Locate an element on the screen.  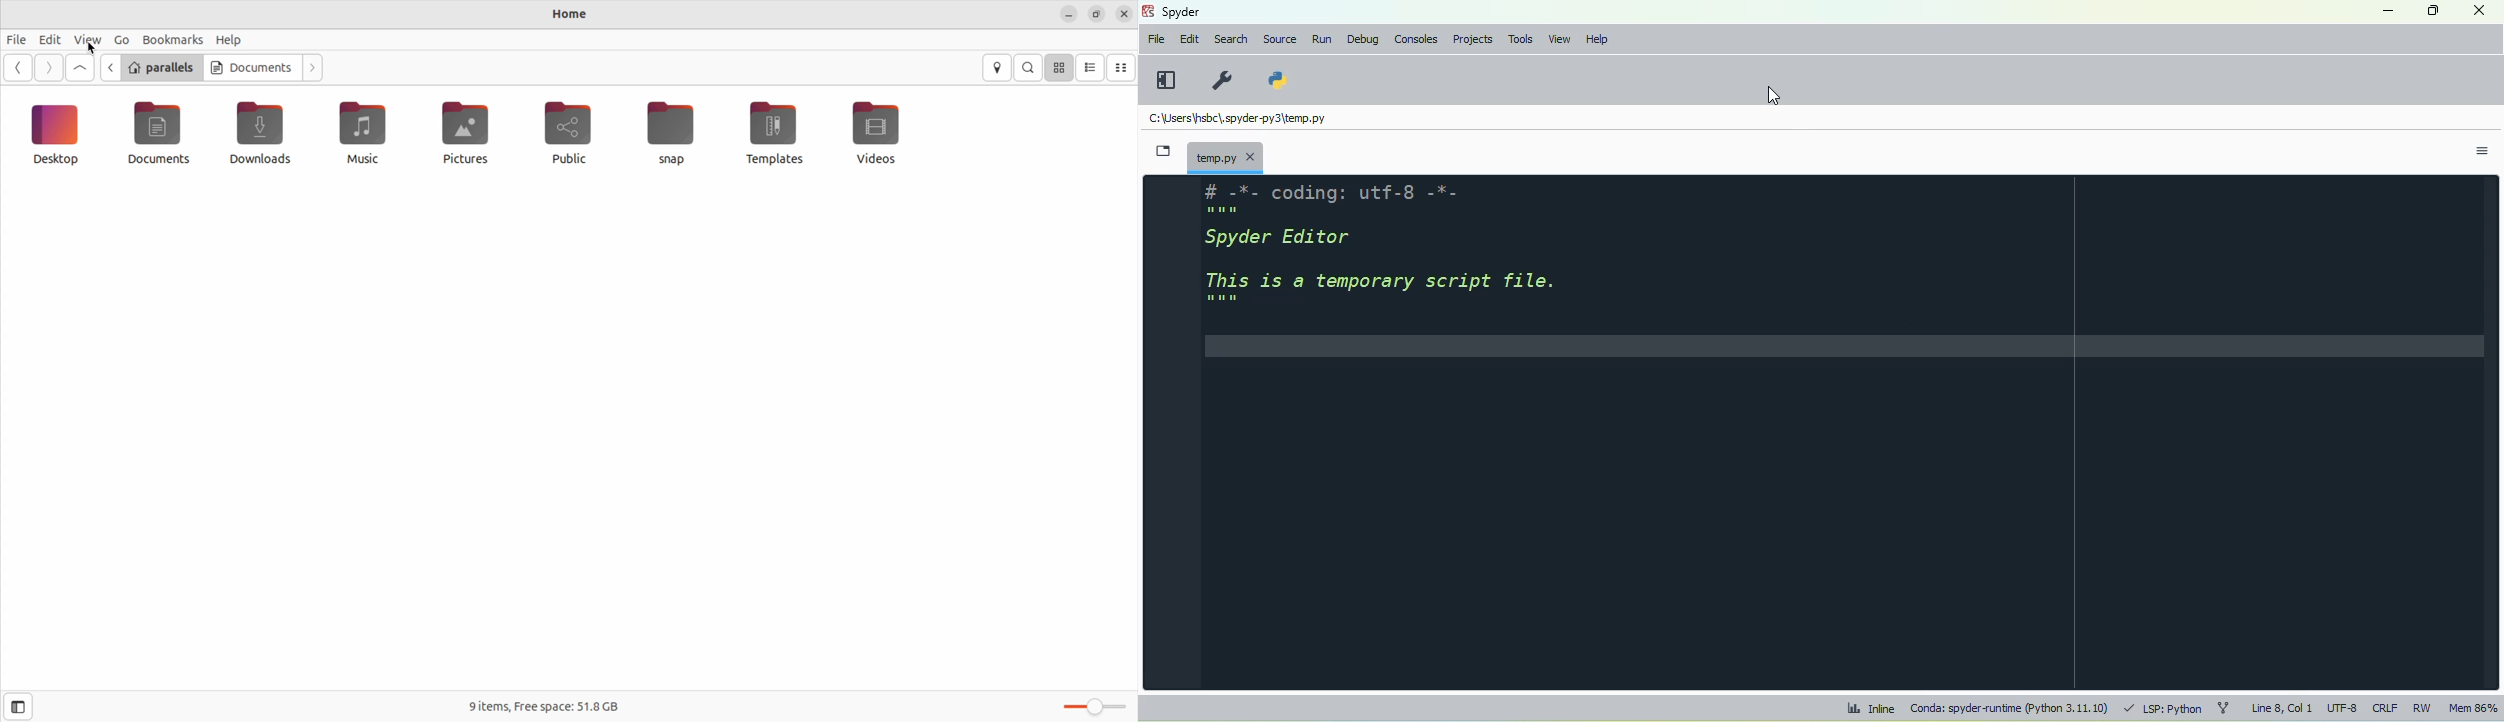
RW is located at coordinates (2423, 708).